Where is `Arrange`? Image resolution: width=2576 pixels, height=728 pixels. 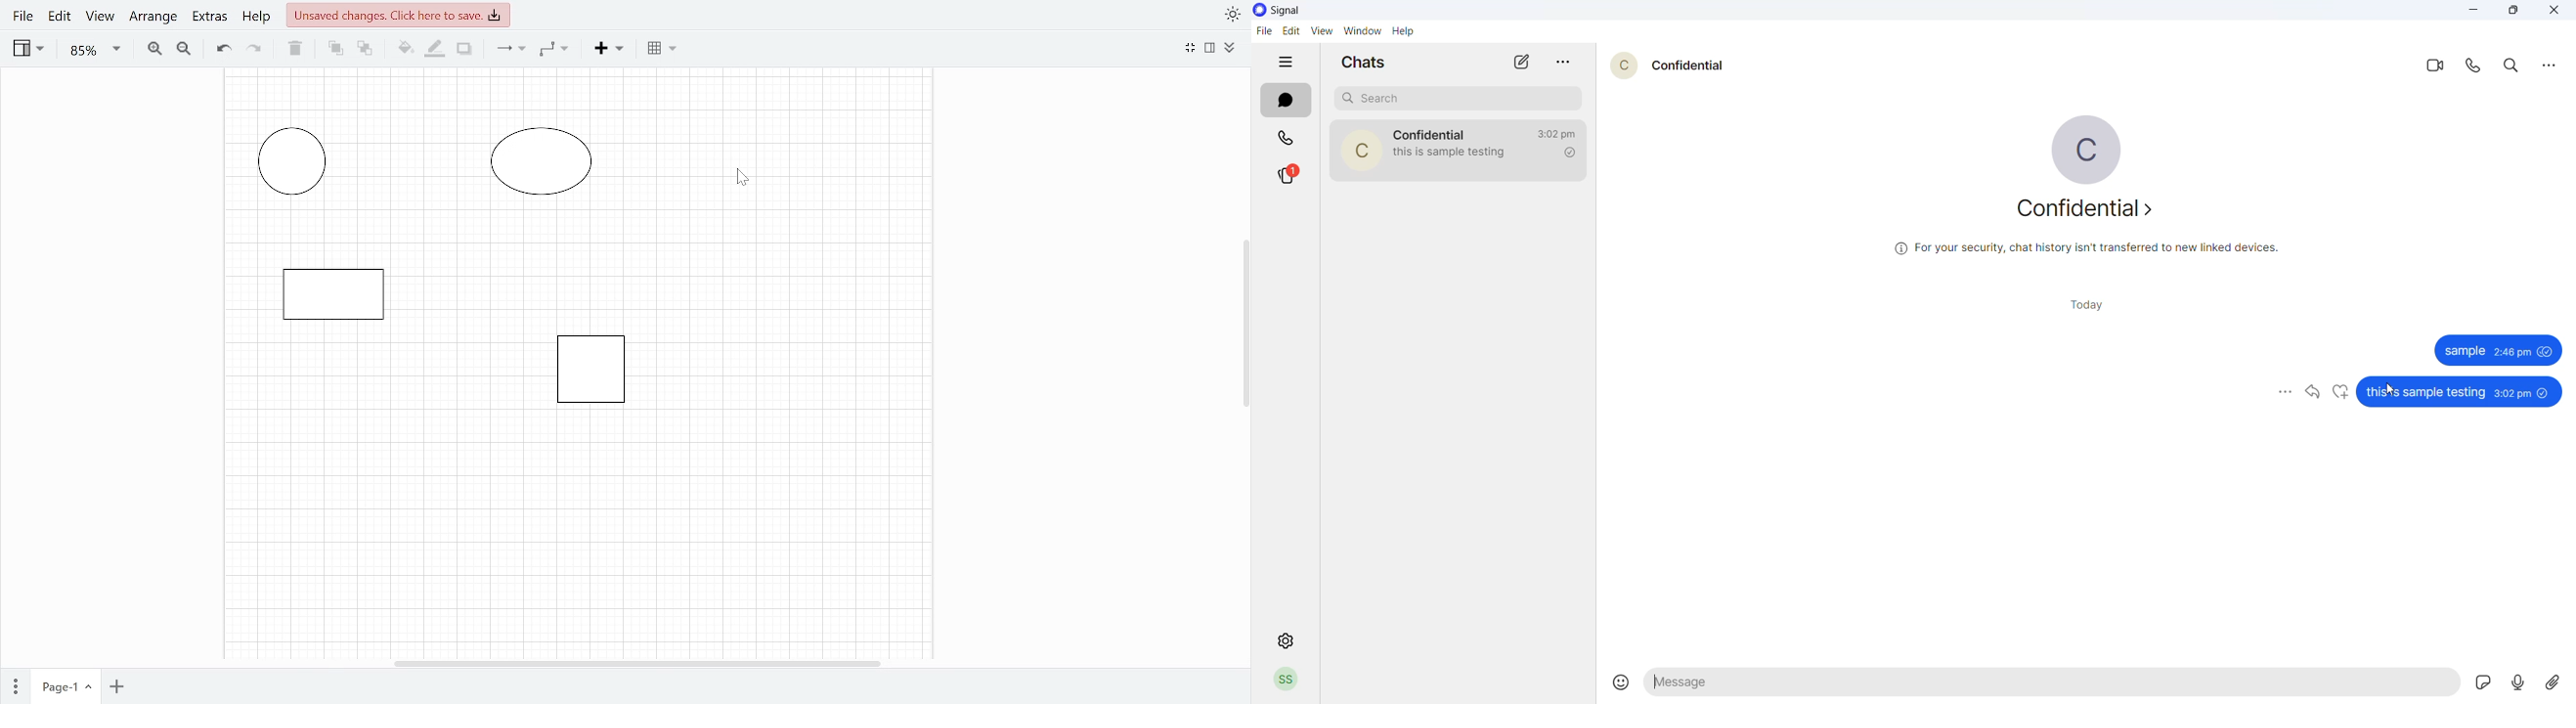
Arrange is located at coordinates (154, 21).